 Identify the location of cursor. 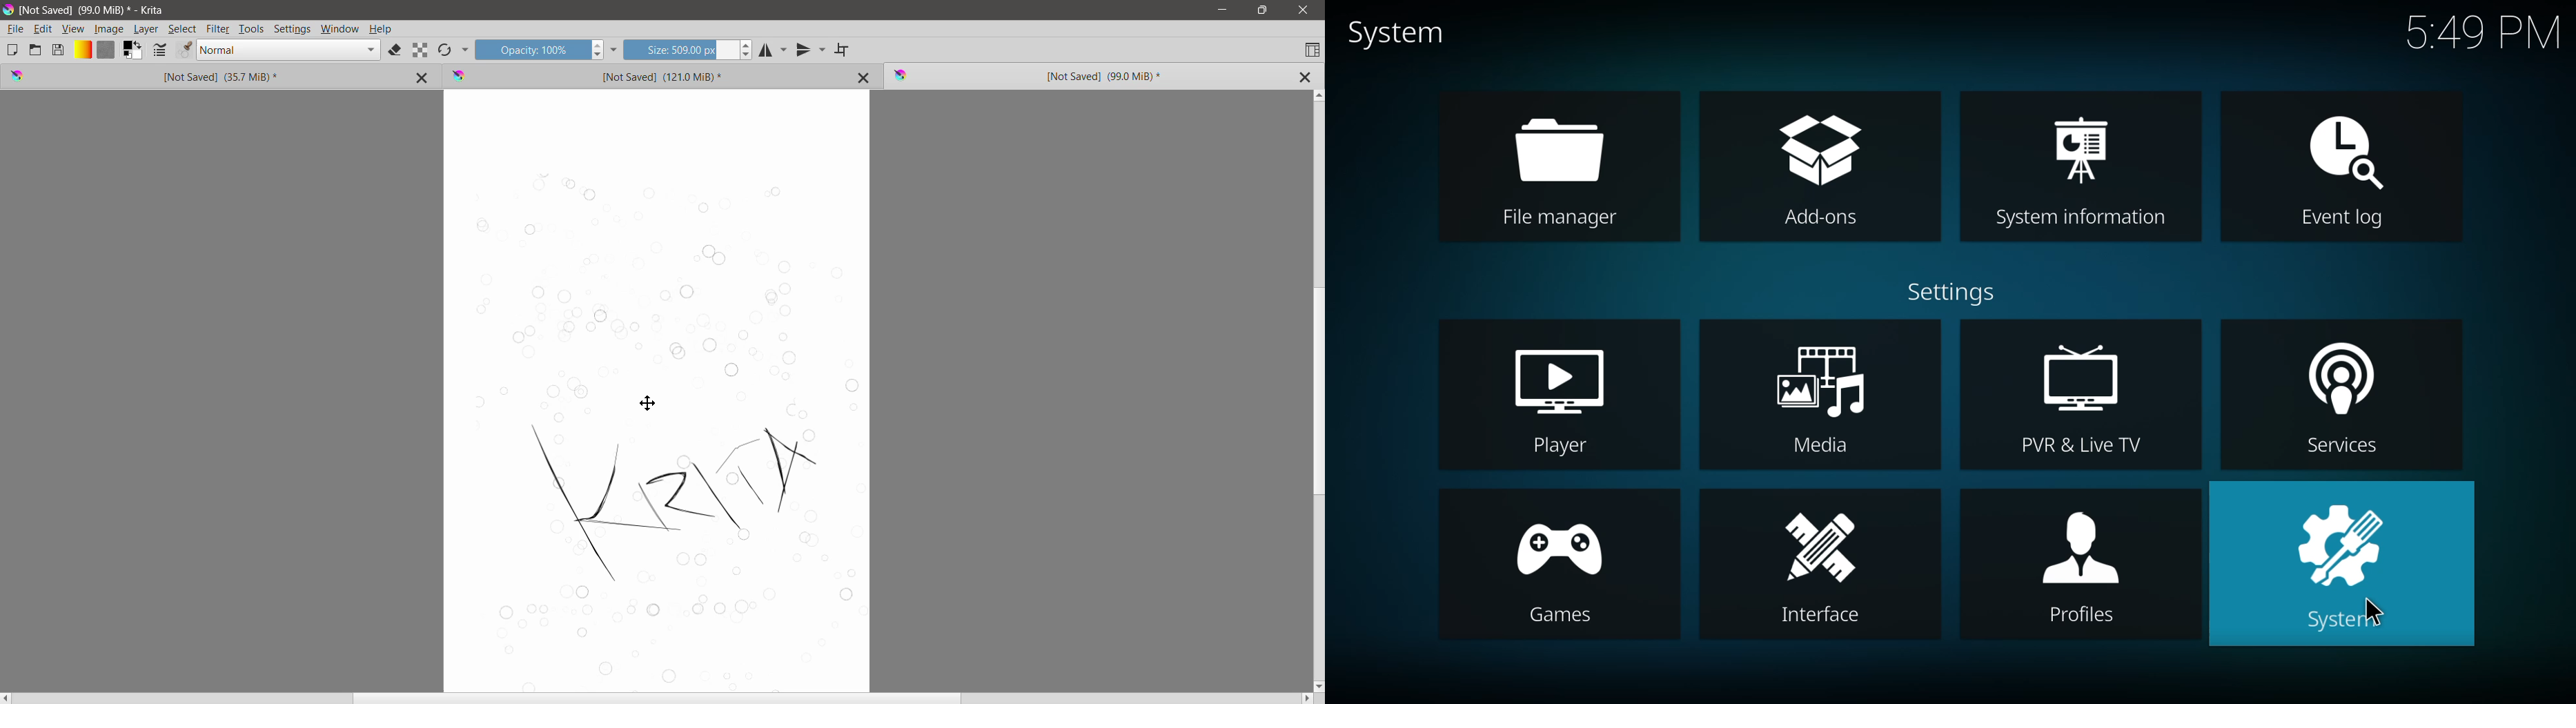
(2375, 613).